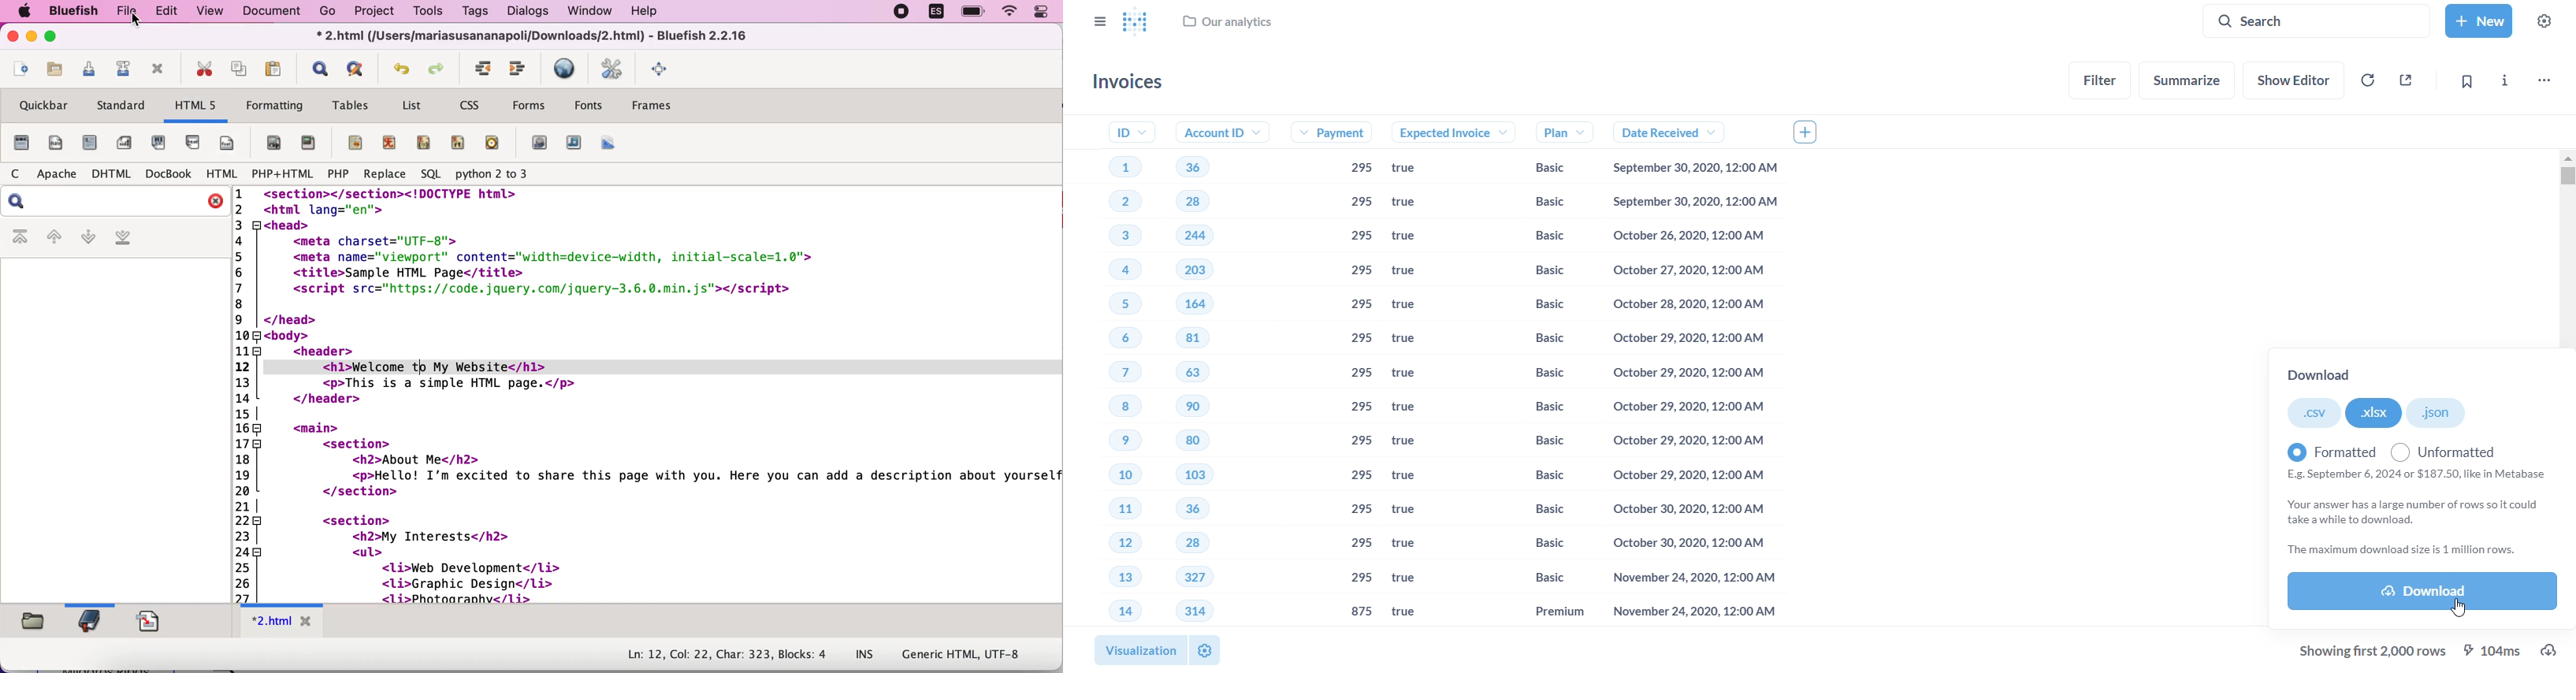 The image size is (2576, 700). Describe the element at coordinates (1106, 542) in the screenshot. I see `12` at that location.